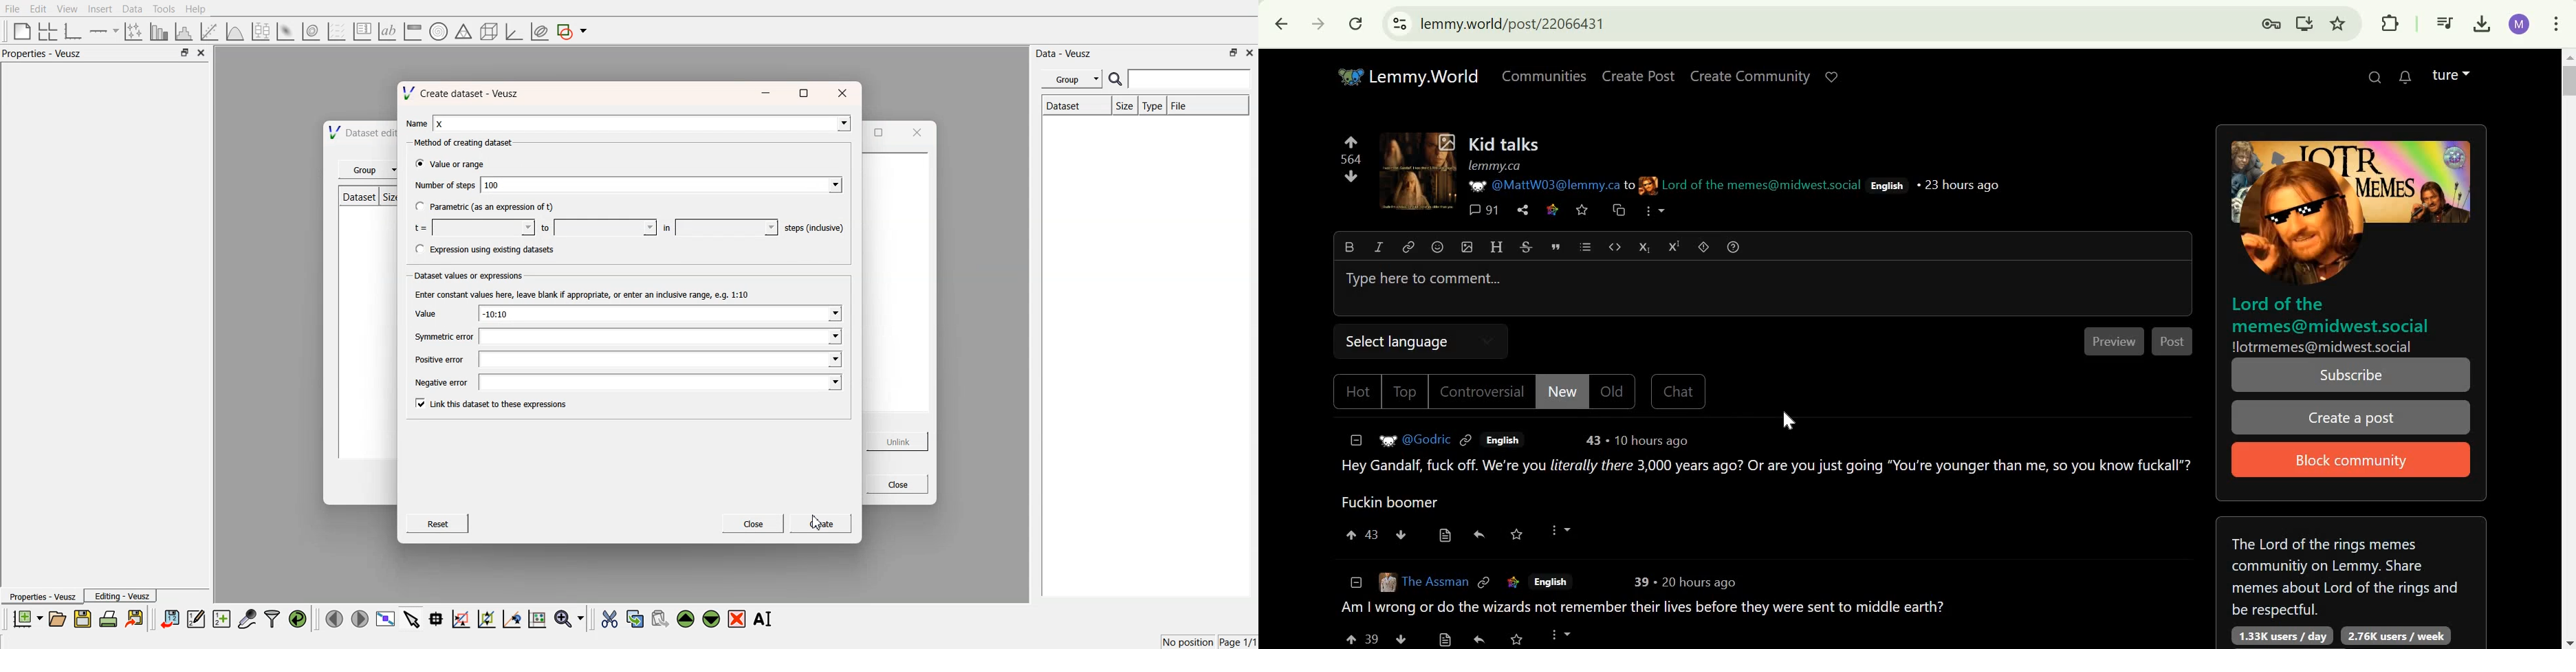 The width and height of the screenshot is (2576, 672). Describe the element at coordinates (2333, 314) in the screenshot. I see `Lord of the memes@midwest.social` at that location.